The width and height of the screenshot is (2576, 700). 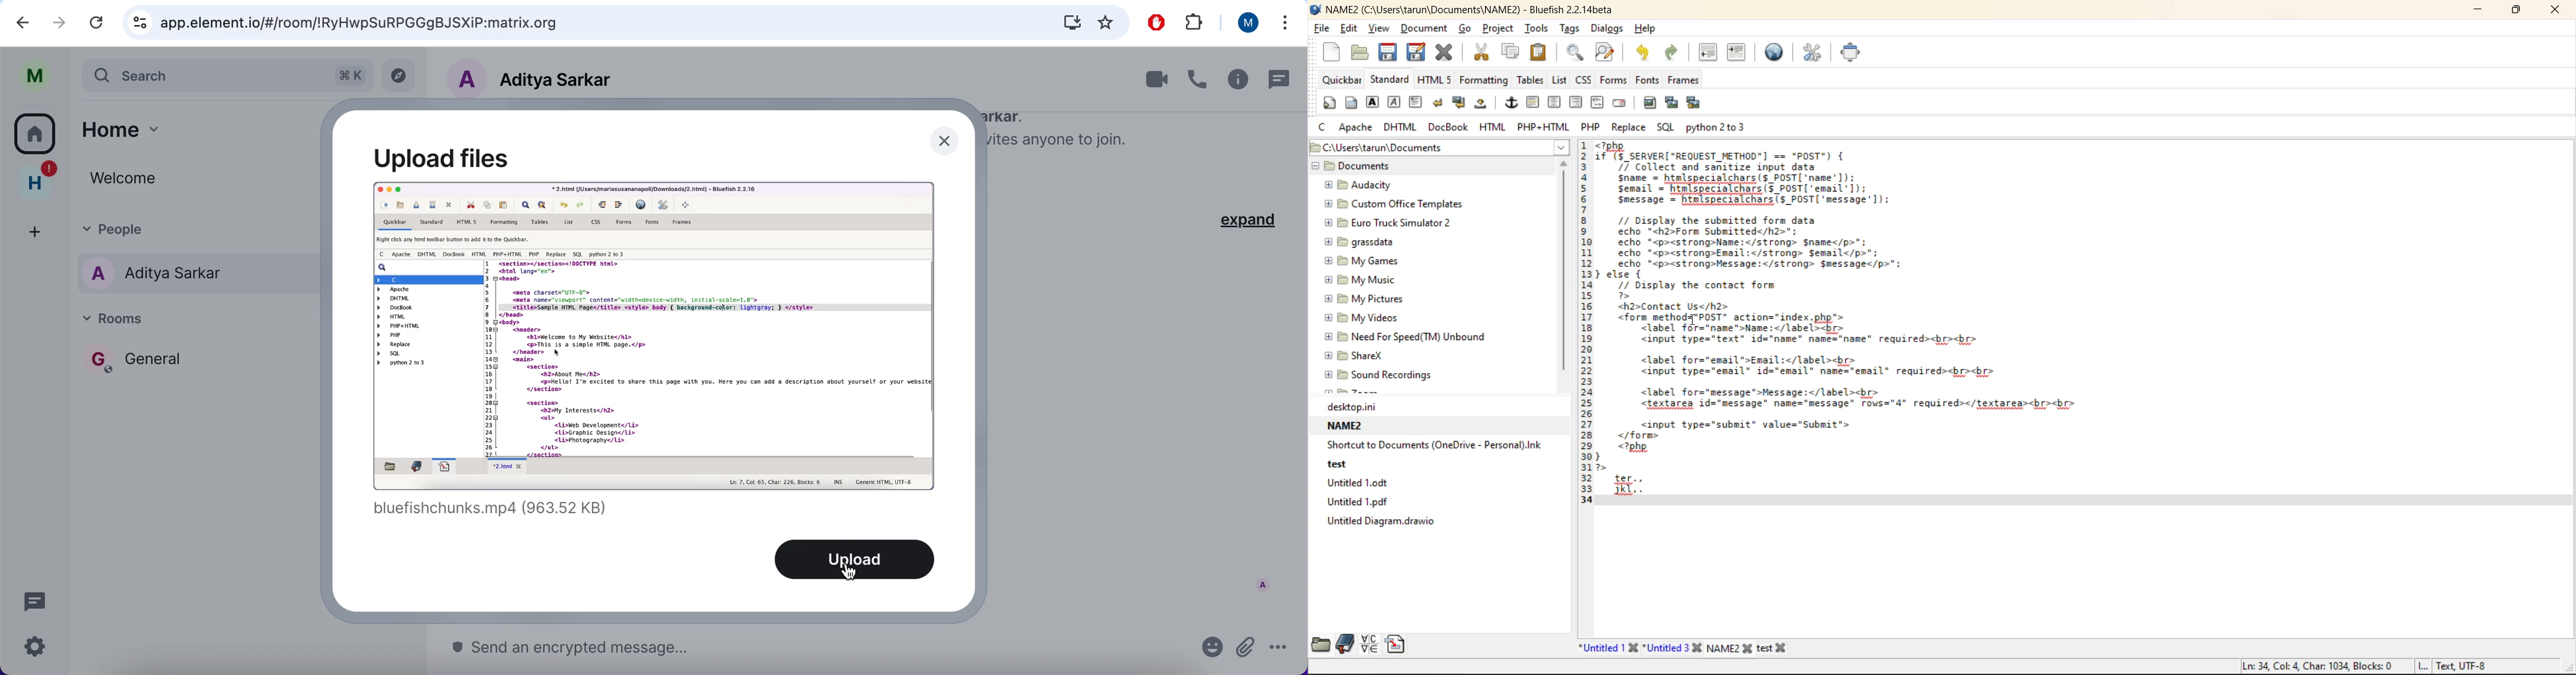 What do you see at coordinates (1369, 645) in the screenshot?
I see `charmap` at bounding box center [1369, 645].